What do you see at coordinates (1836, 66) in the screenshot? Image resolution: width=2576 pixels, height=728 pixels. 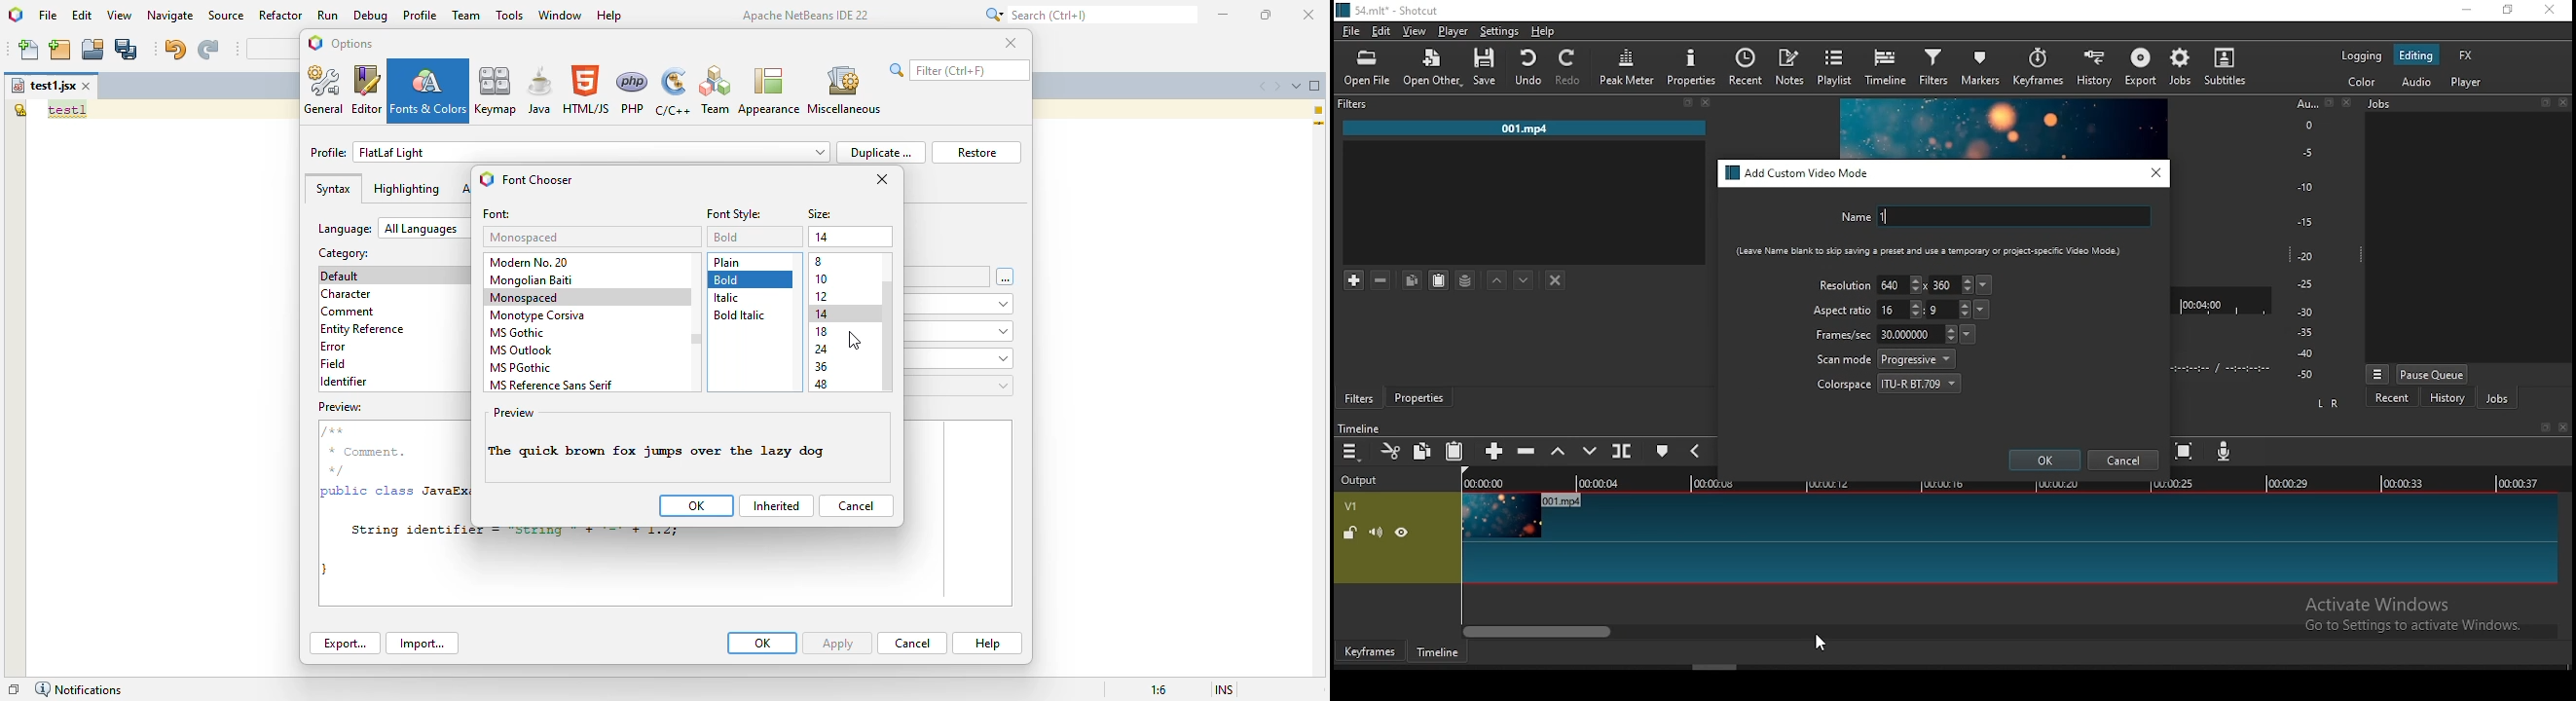 I see `playlist` at bounding box center [1836, 66].